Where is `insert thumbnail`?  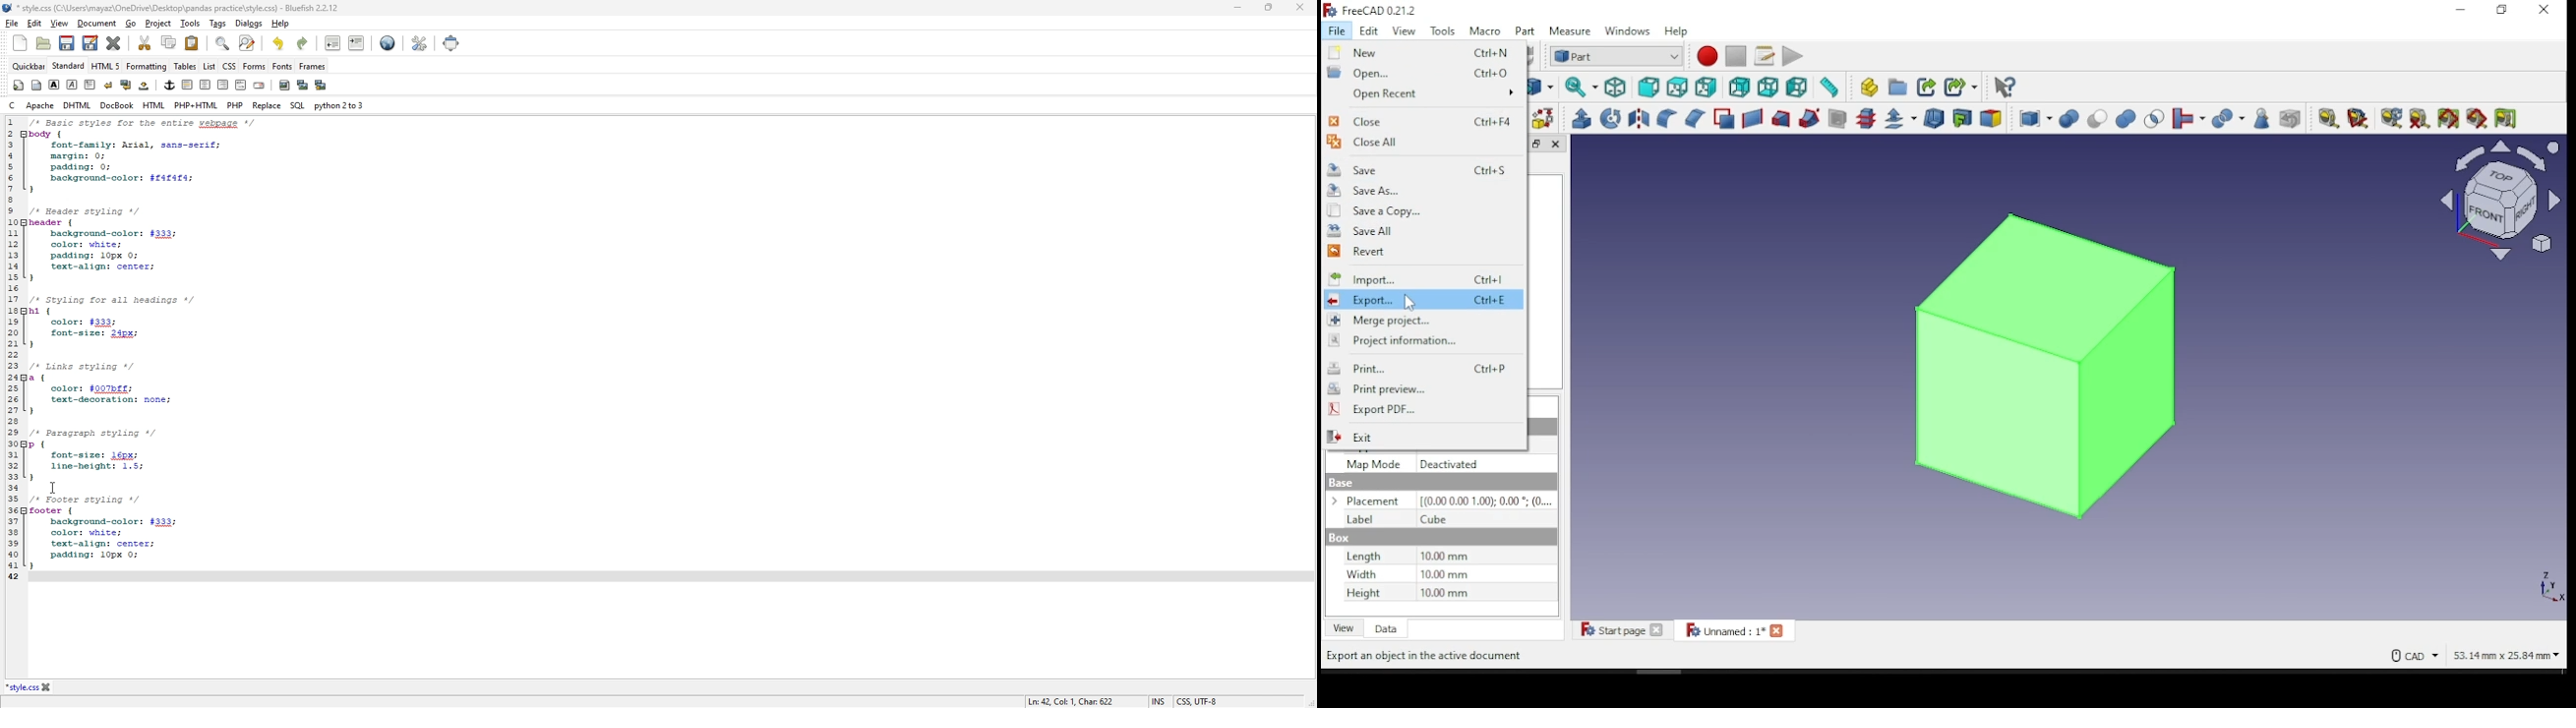 insert thumbnail is located at coordinates (302, 86).